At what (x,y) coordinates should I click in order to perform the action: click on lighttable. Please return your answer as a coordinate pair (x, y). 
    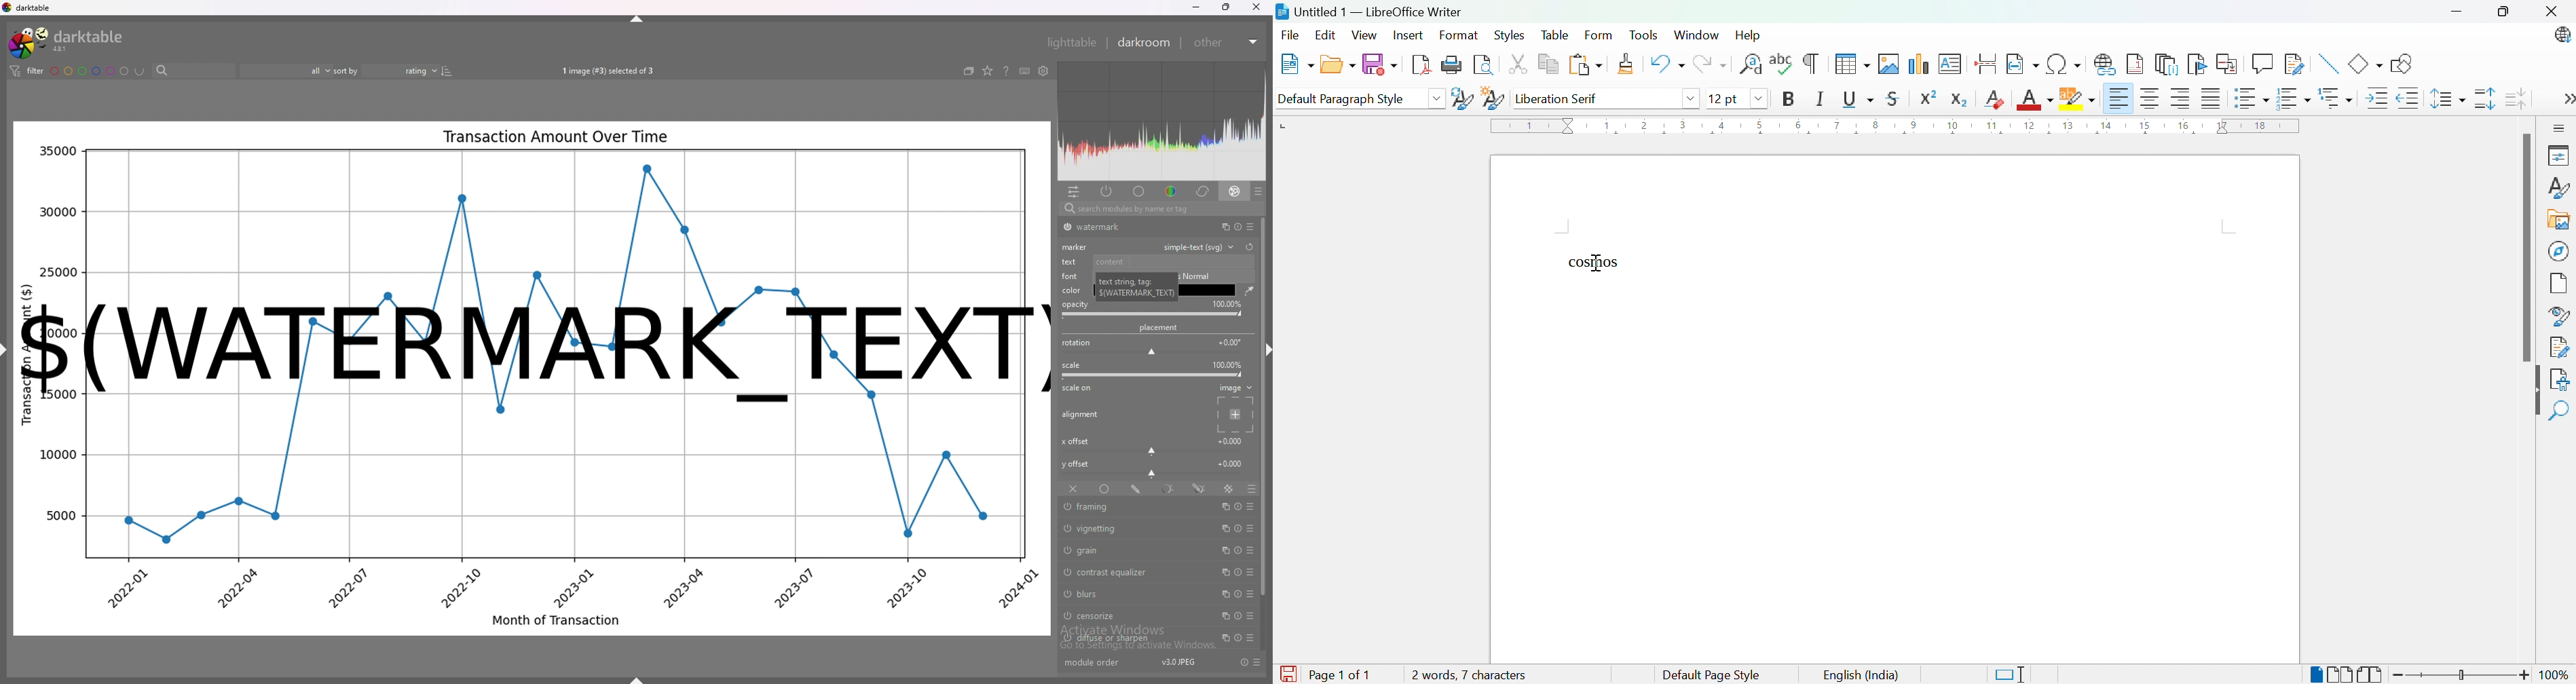
    Looking at the image, I should click on (1070, 41).